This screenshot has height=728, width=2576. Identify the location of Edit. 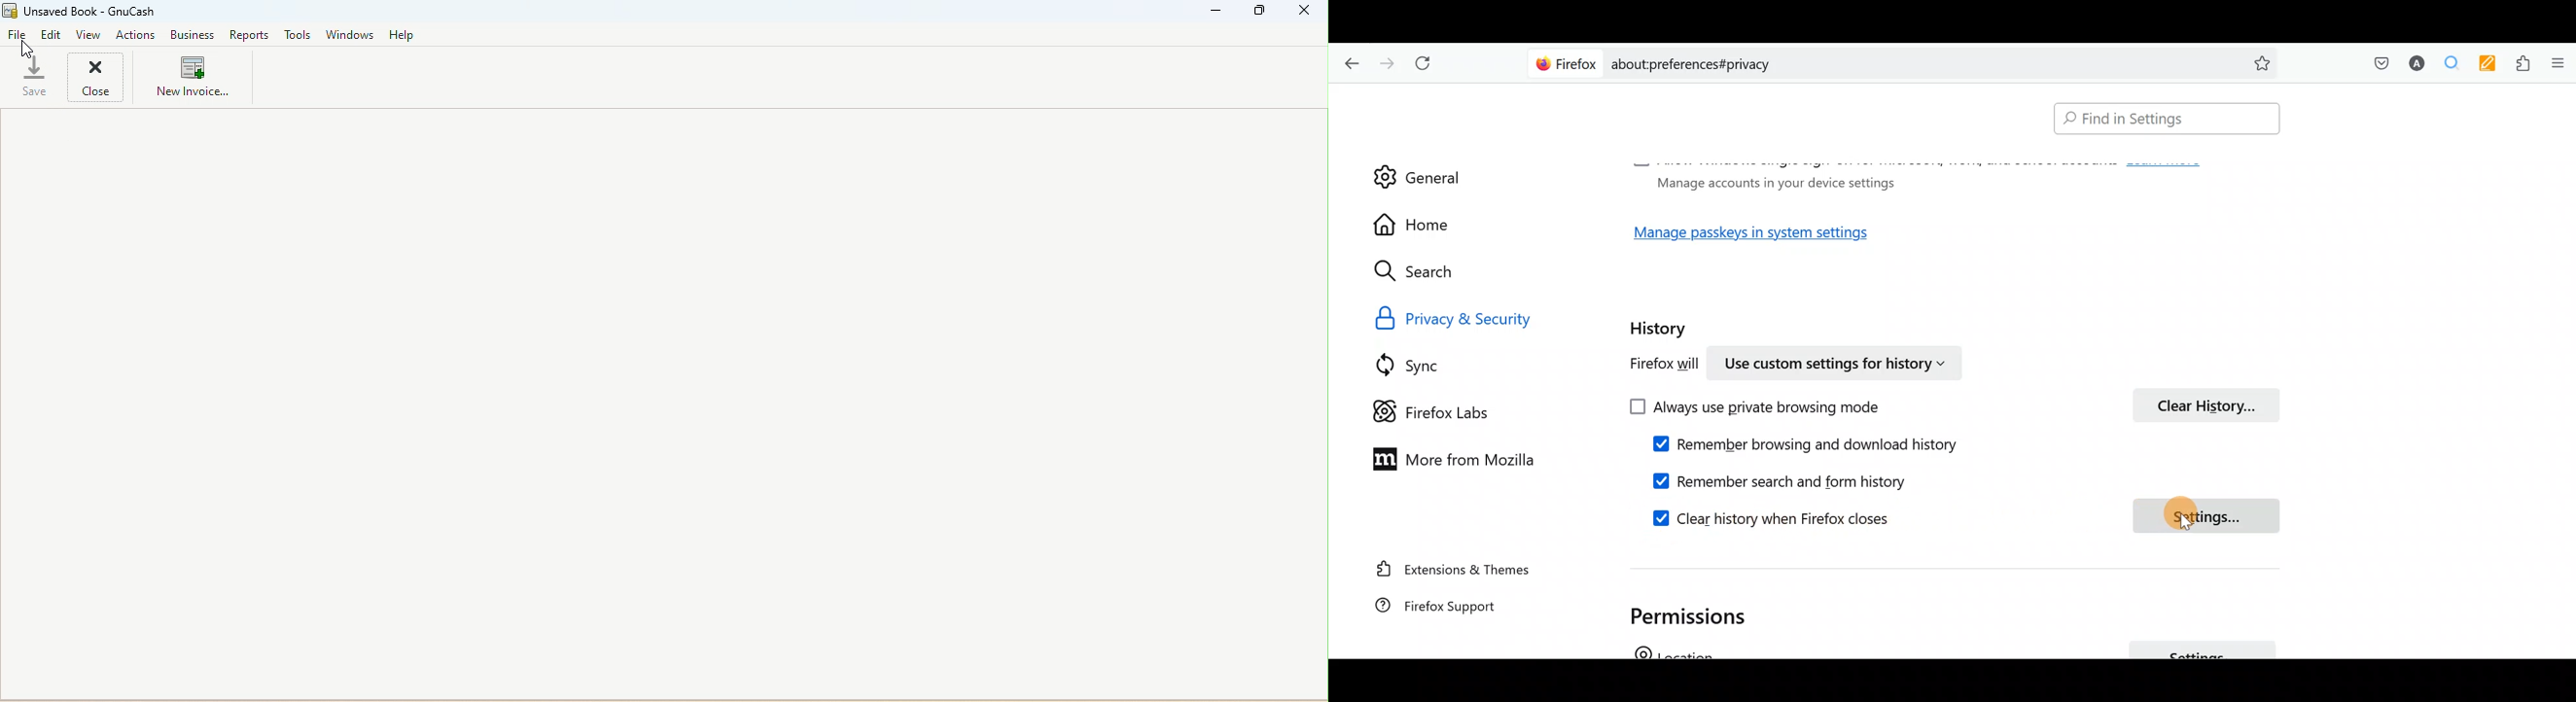
(52, 37).